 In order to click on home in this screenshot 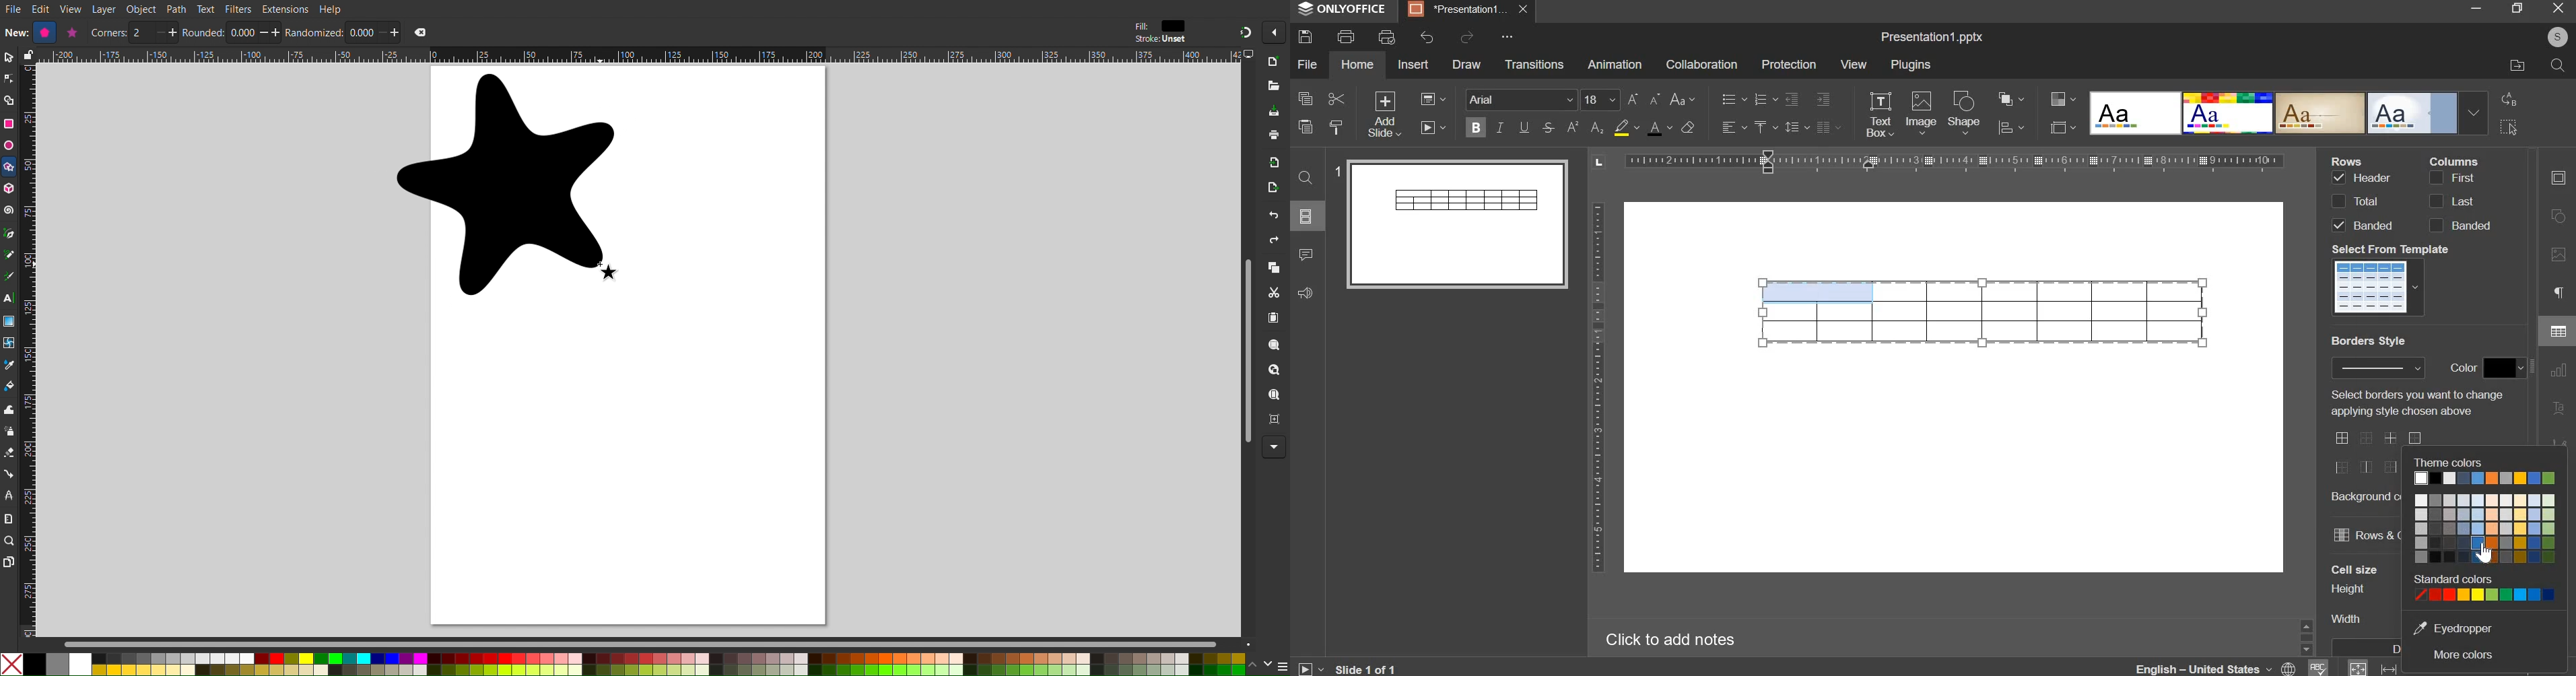, I will do `click(1357, 64)`.